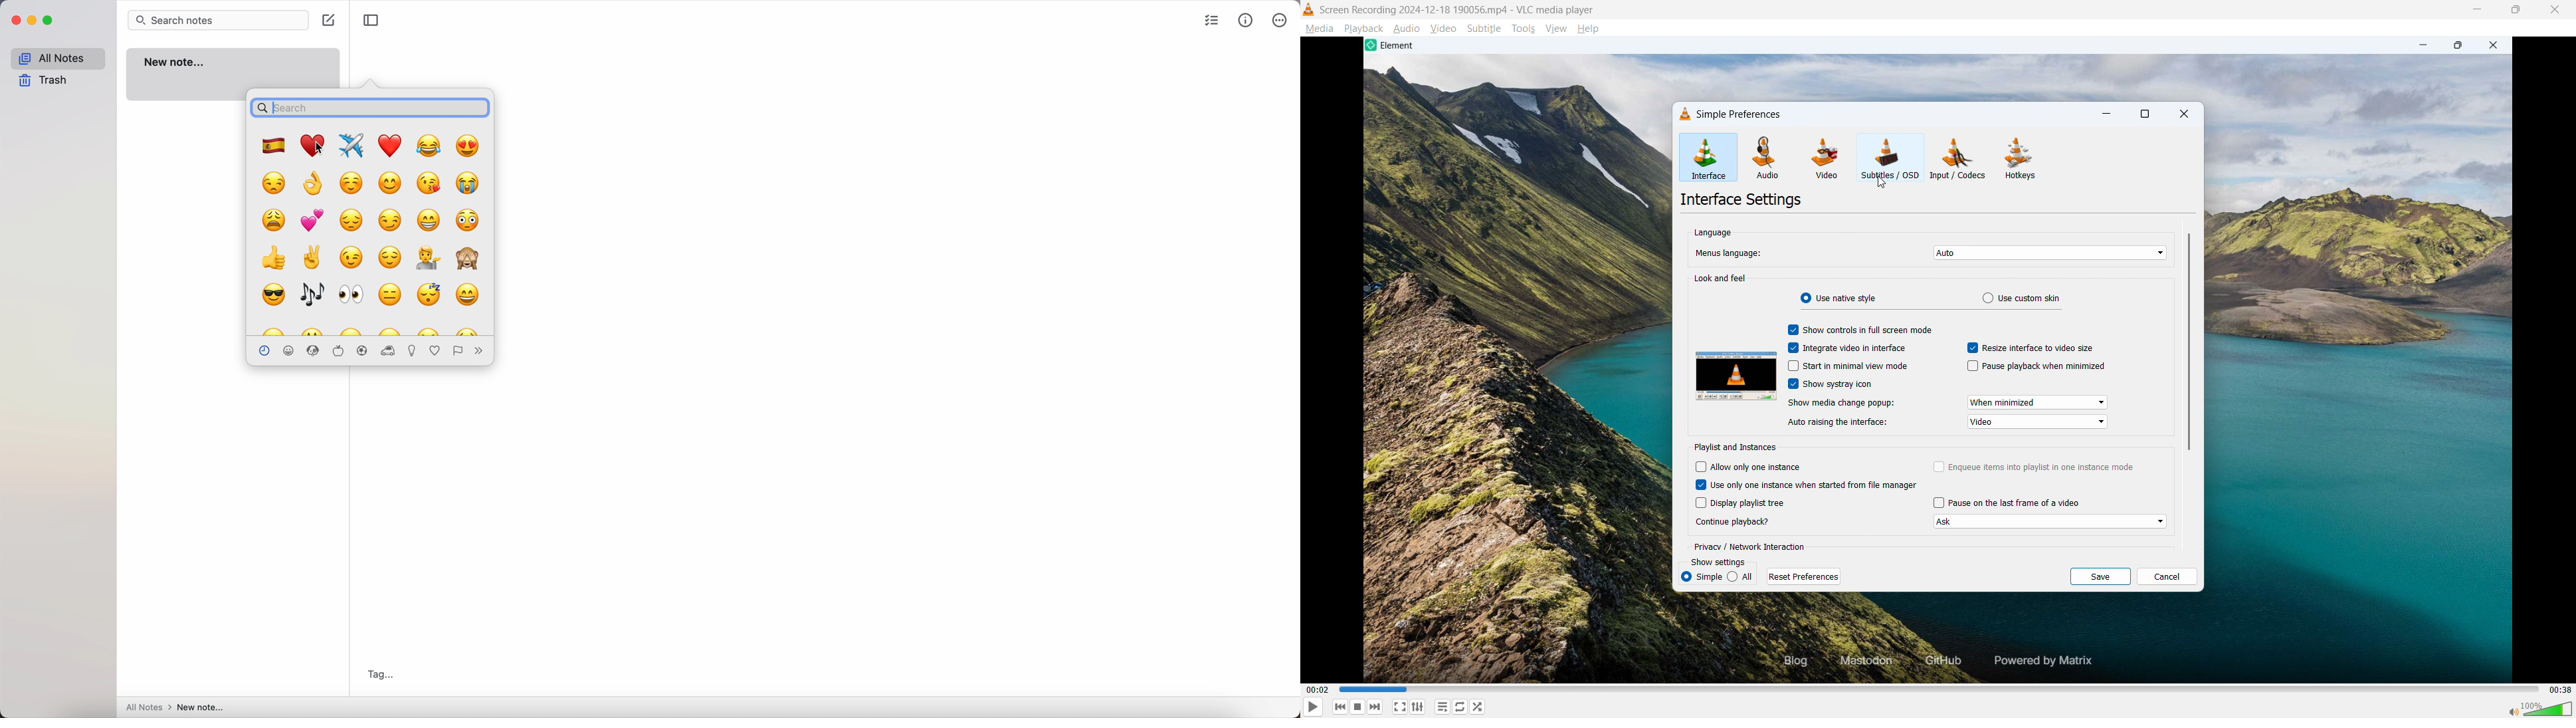  Describe the element at coordinates (2497, 46) in the screenshot. I see `close` at that location.